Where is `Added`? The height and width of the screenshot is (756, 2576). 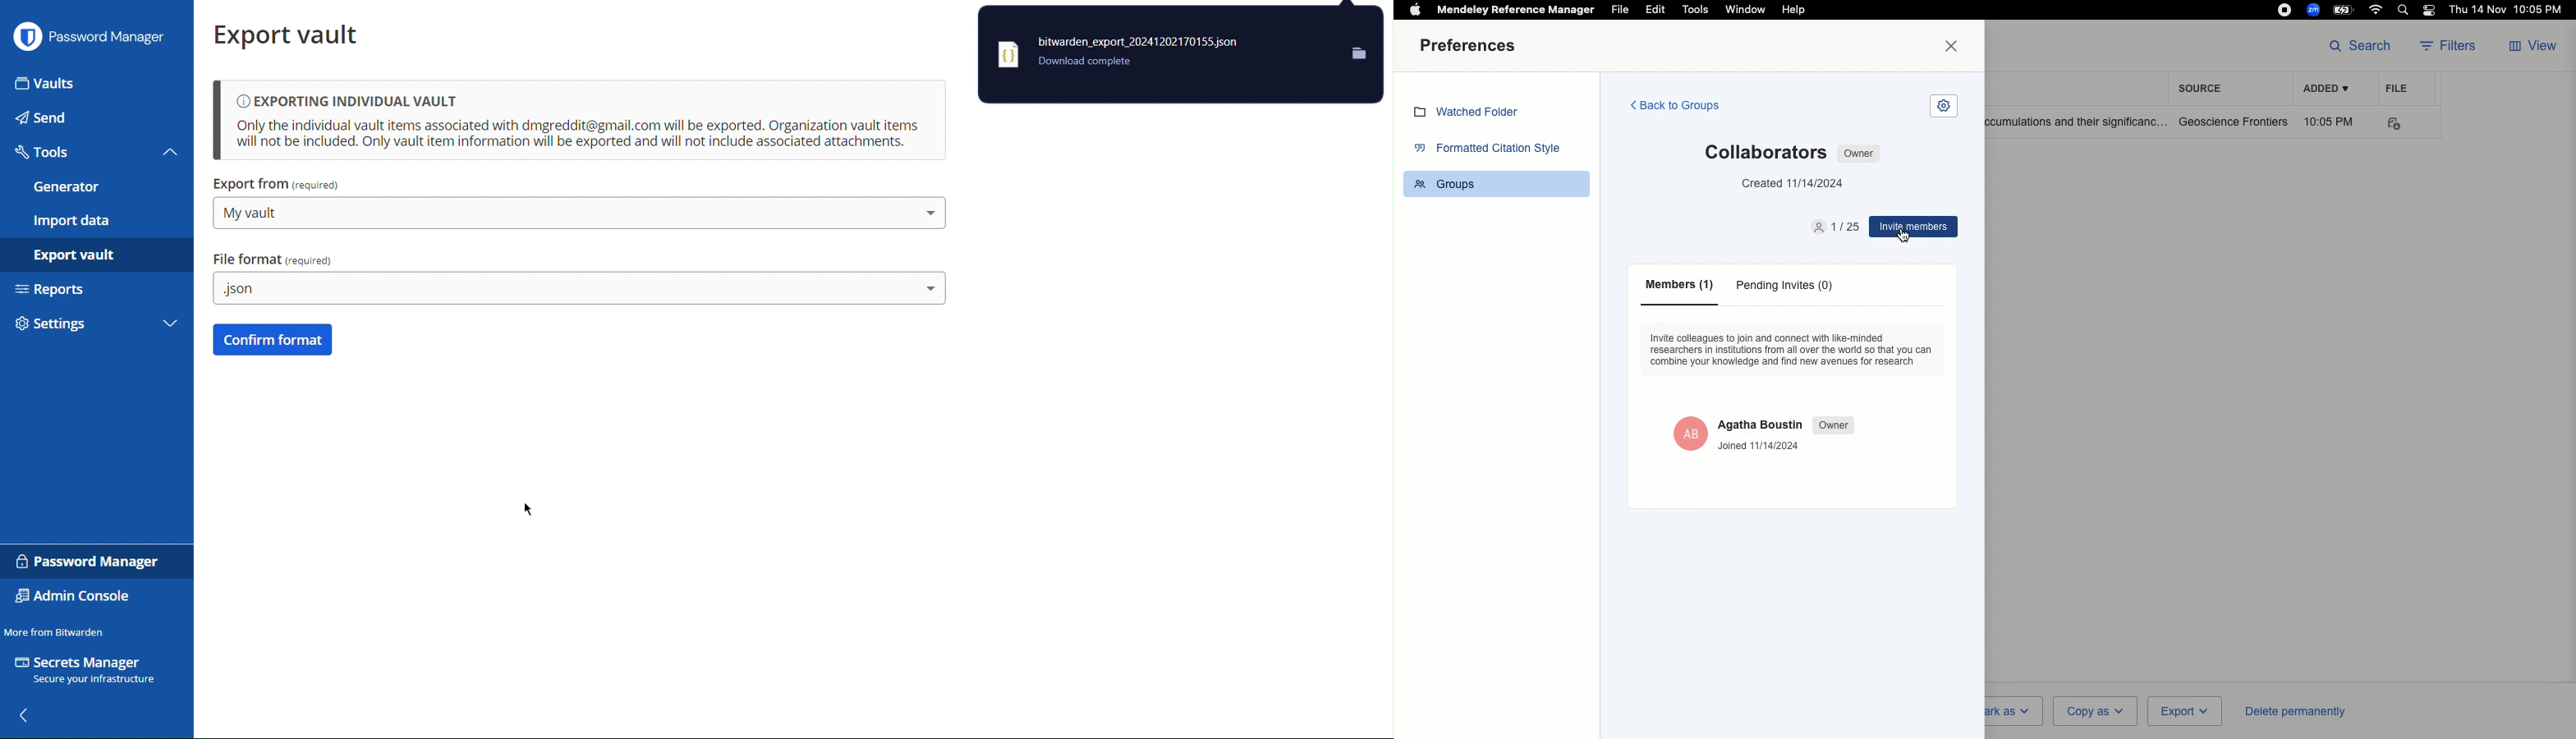 Added is located at coordinates (2325, 90).